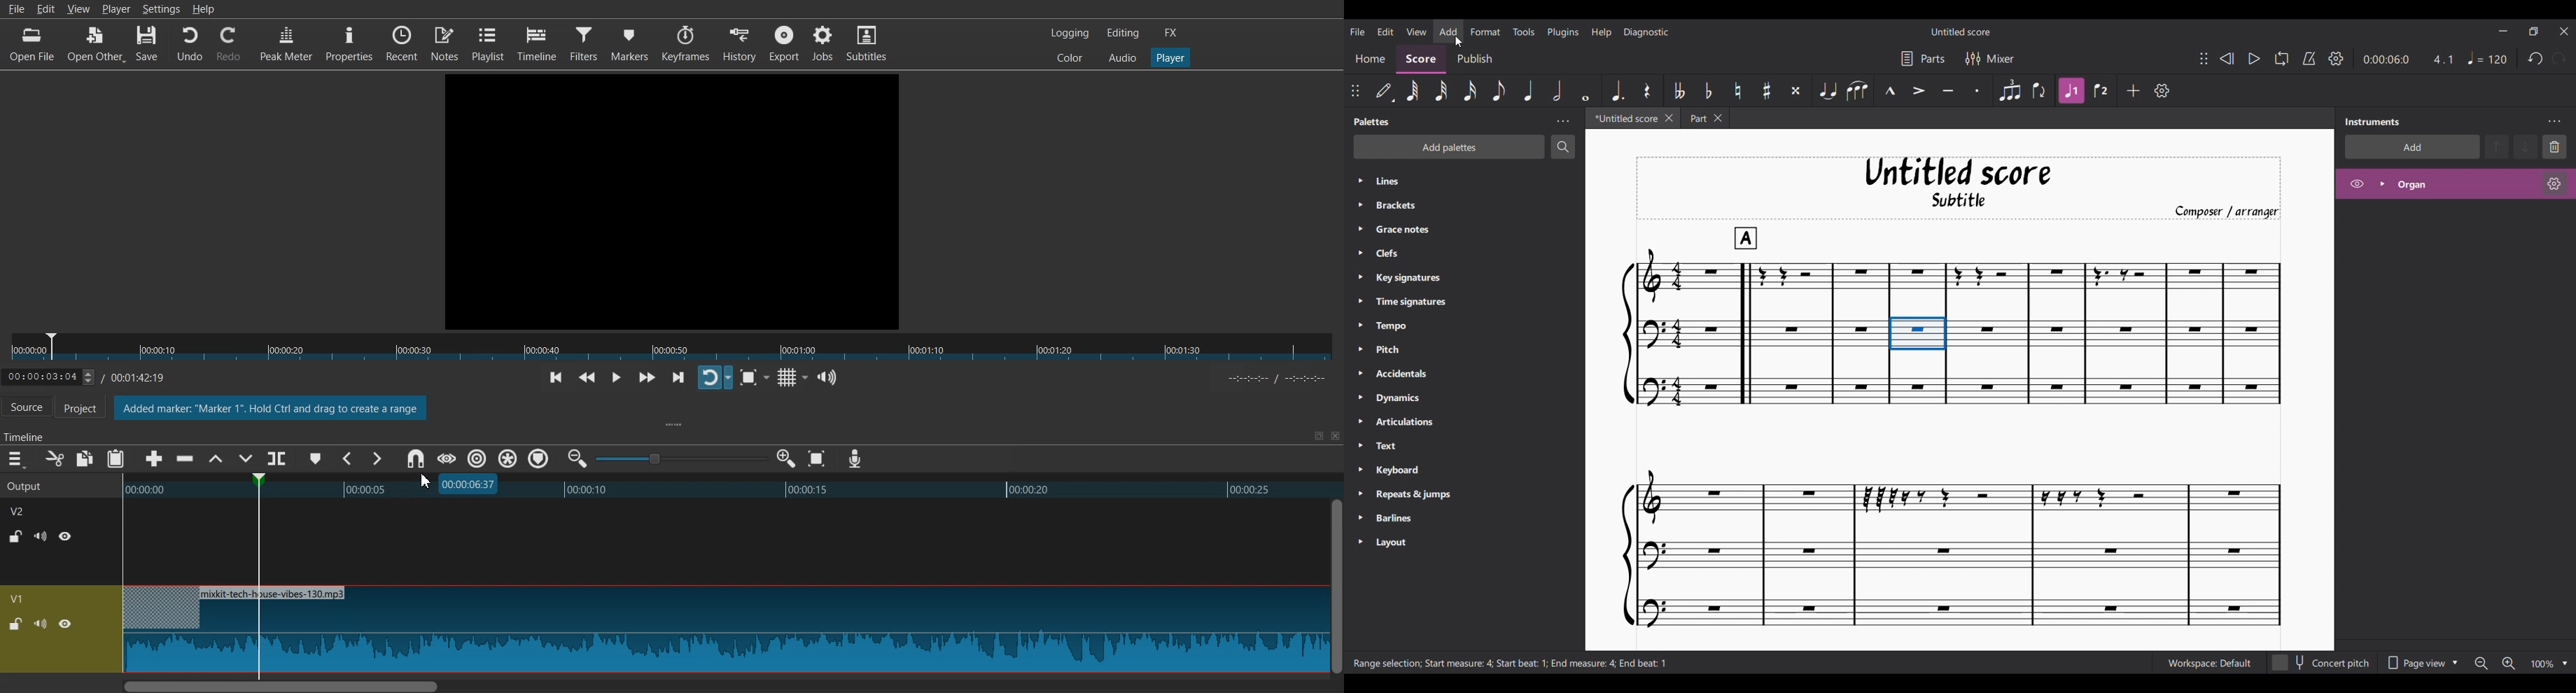 The height and width of the screenshot is (700, 2576). I want to click on view, so click(80, 9).